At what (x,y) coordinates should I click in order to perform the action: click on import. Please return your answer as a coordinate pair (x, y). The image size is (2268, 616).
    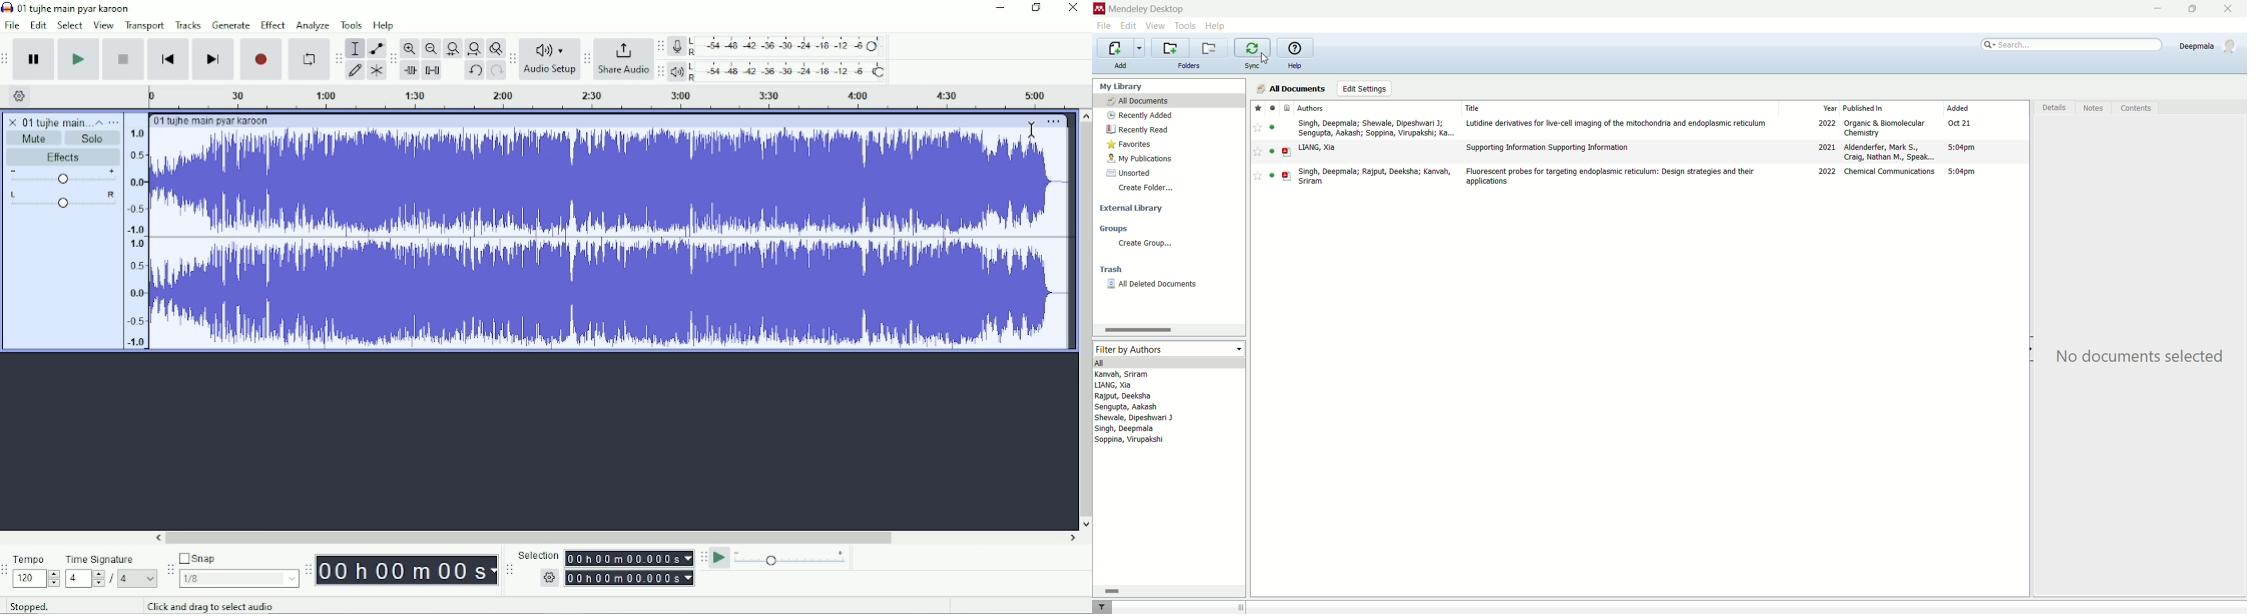
    Looking at the image, I should click on (1121, 48).